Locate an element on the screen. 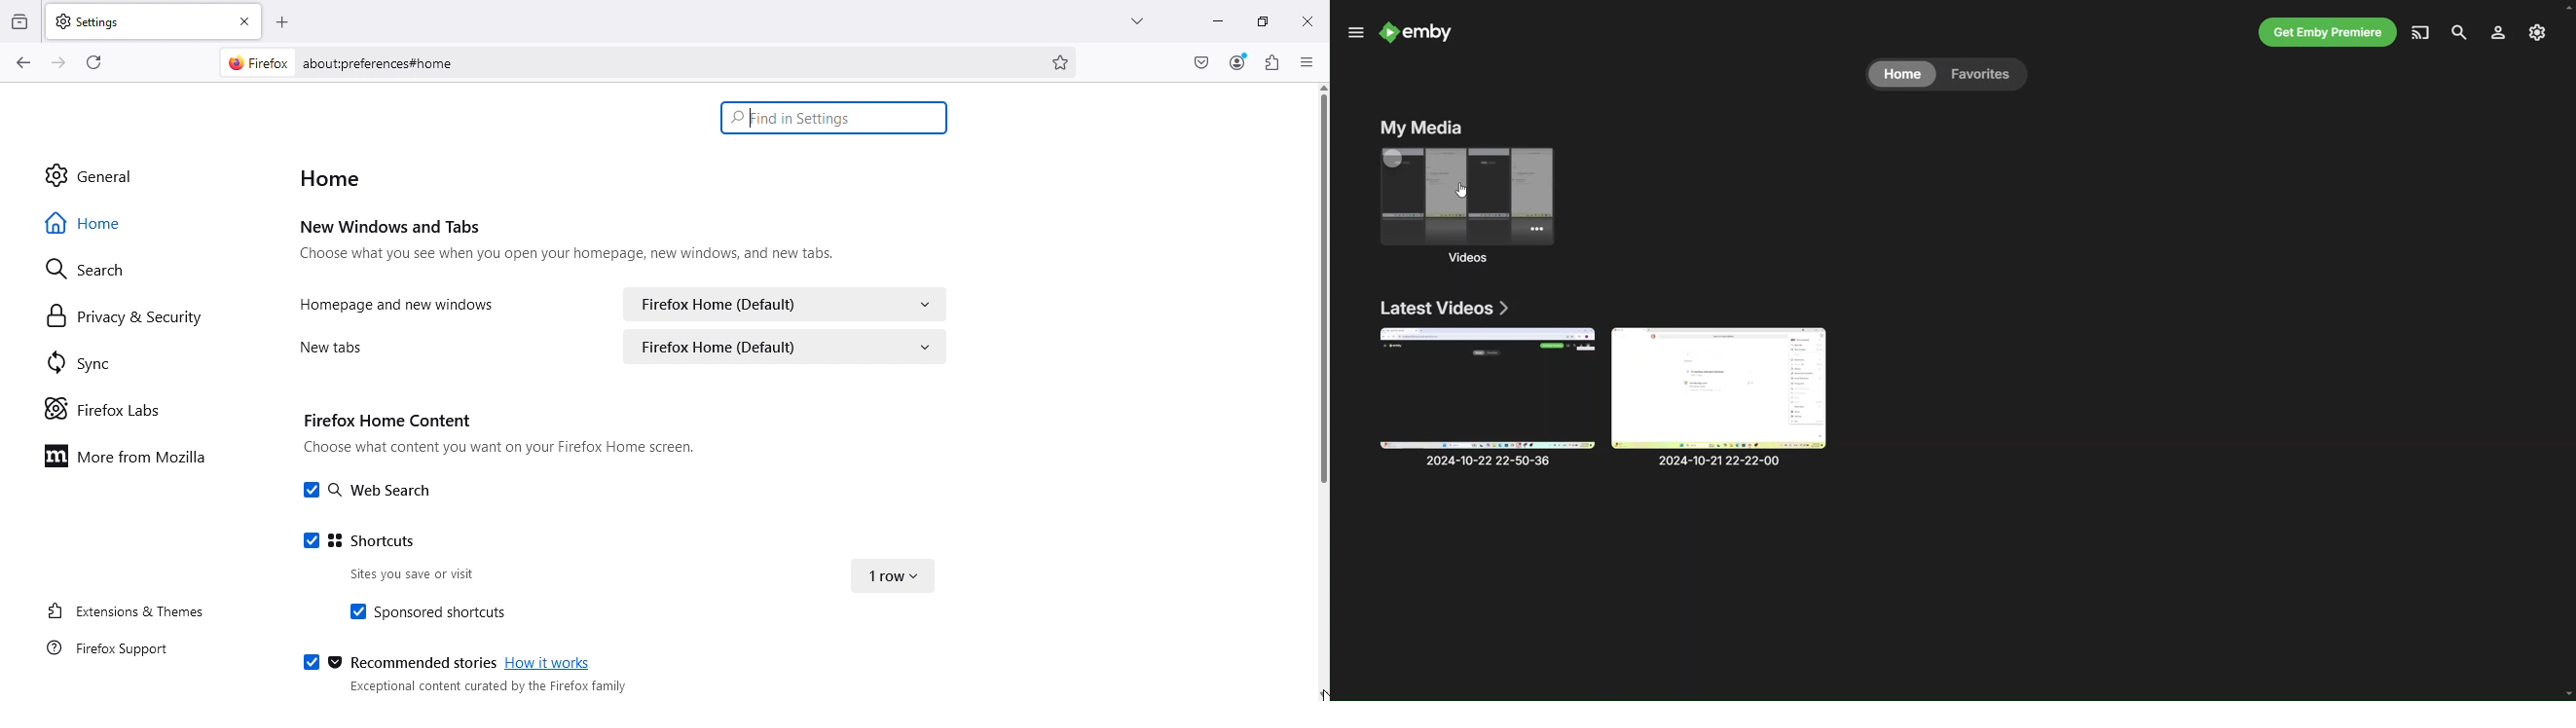 This screenshot has height=728, width=2576. Firefox labs is located at coordinates (107, 408).